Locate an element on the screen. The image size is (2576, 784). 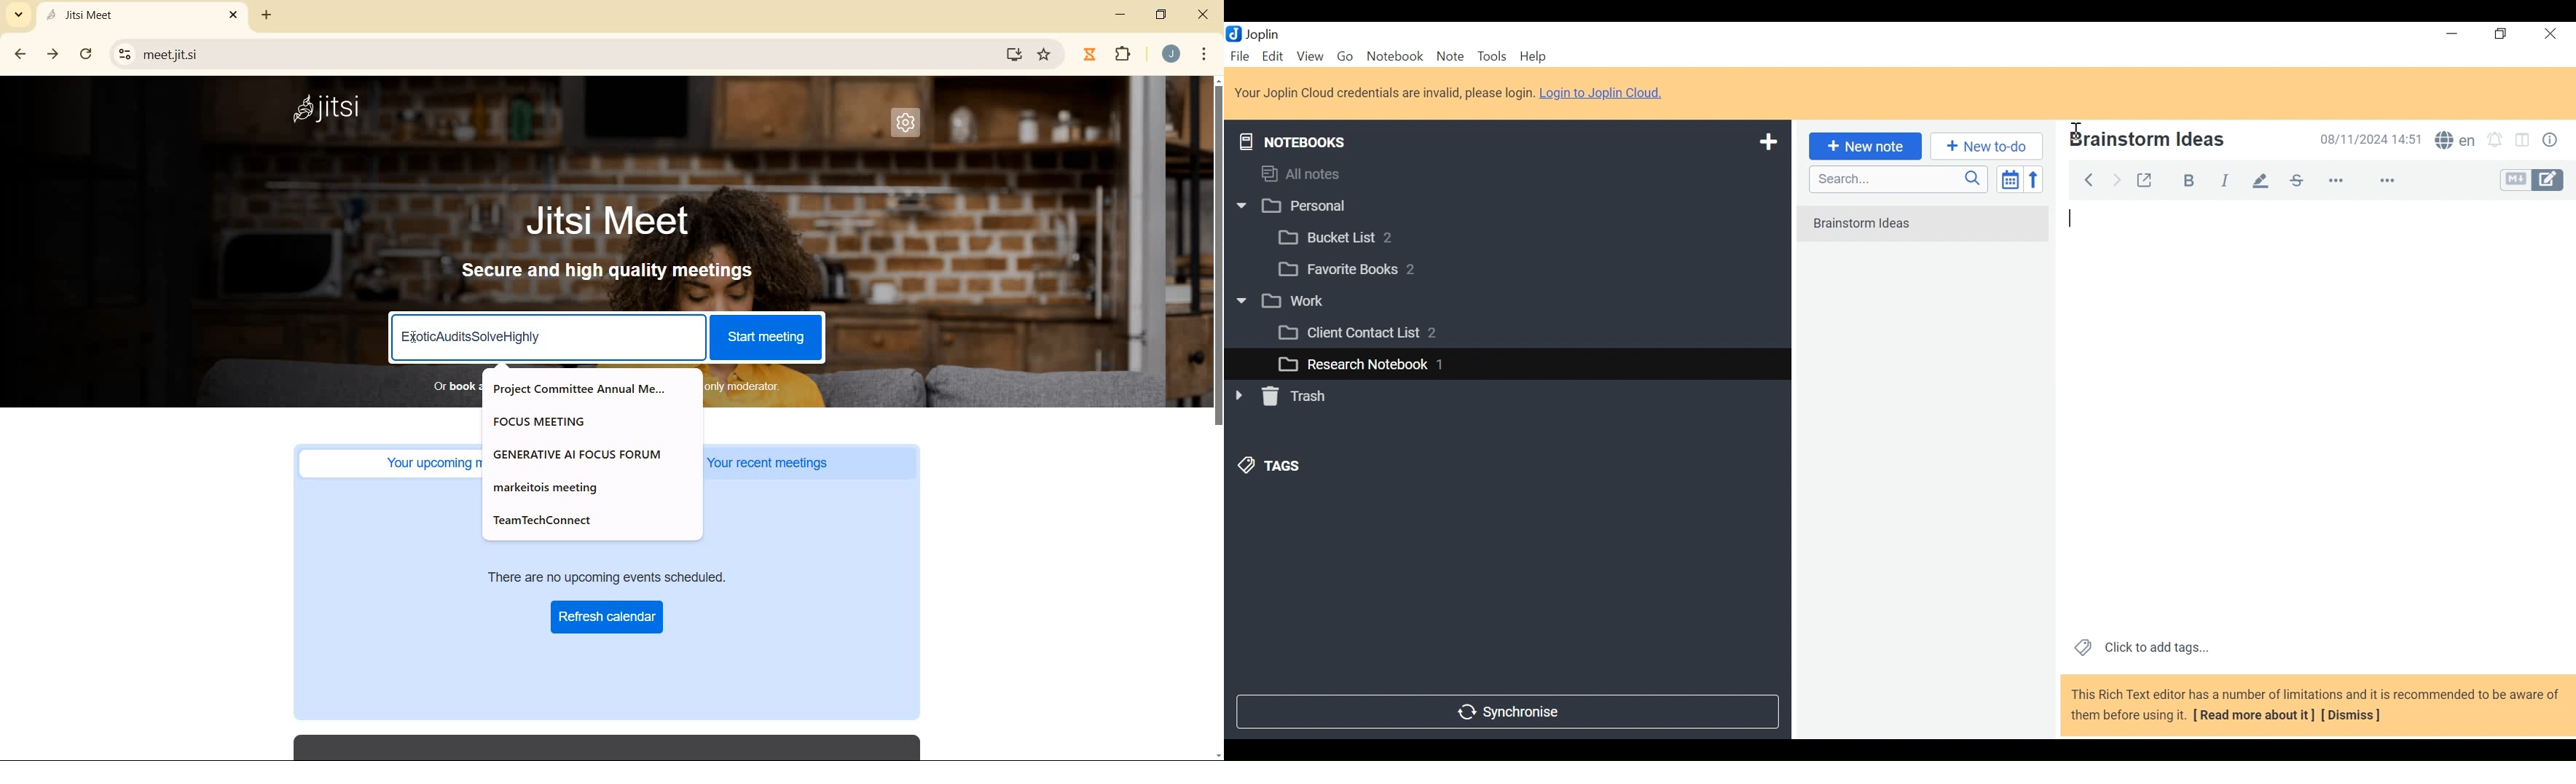
Search is located at coordinates (1896, 179).